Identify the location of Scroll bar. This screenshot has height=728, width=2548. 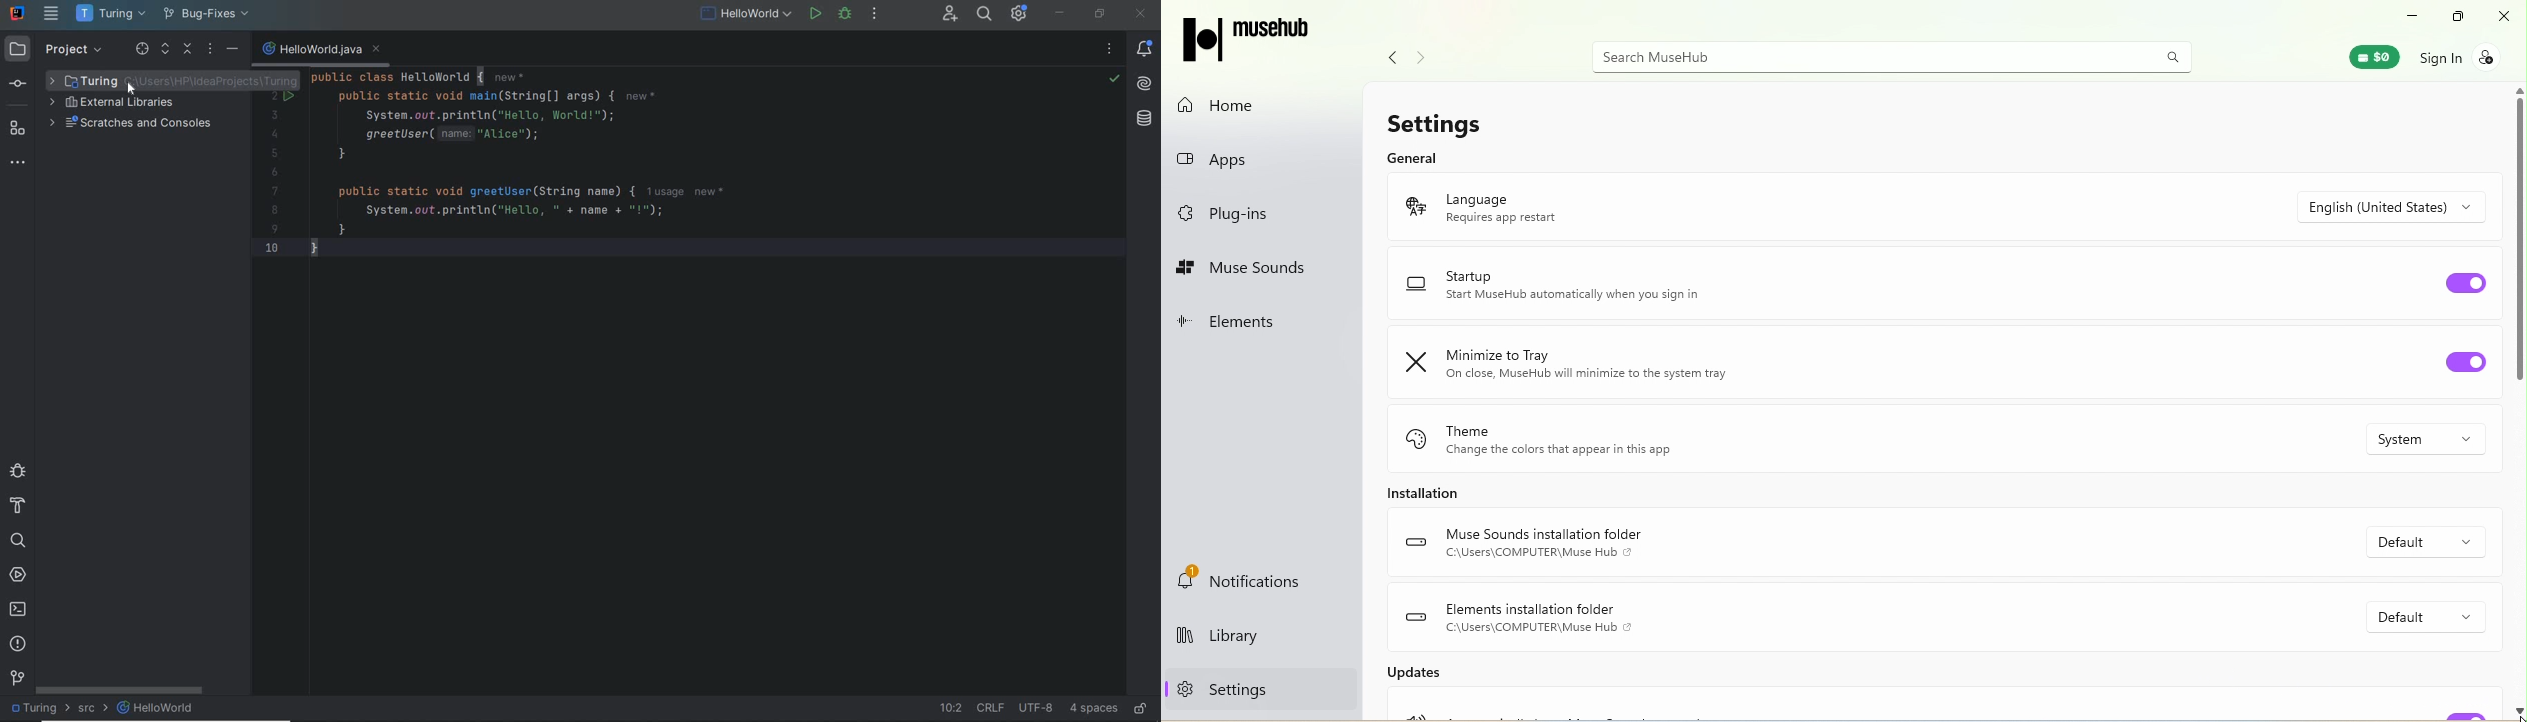
(2519, 401).